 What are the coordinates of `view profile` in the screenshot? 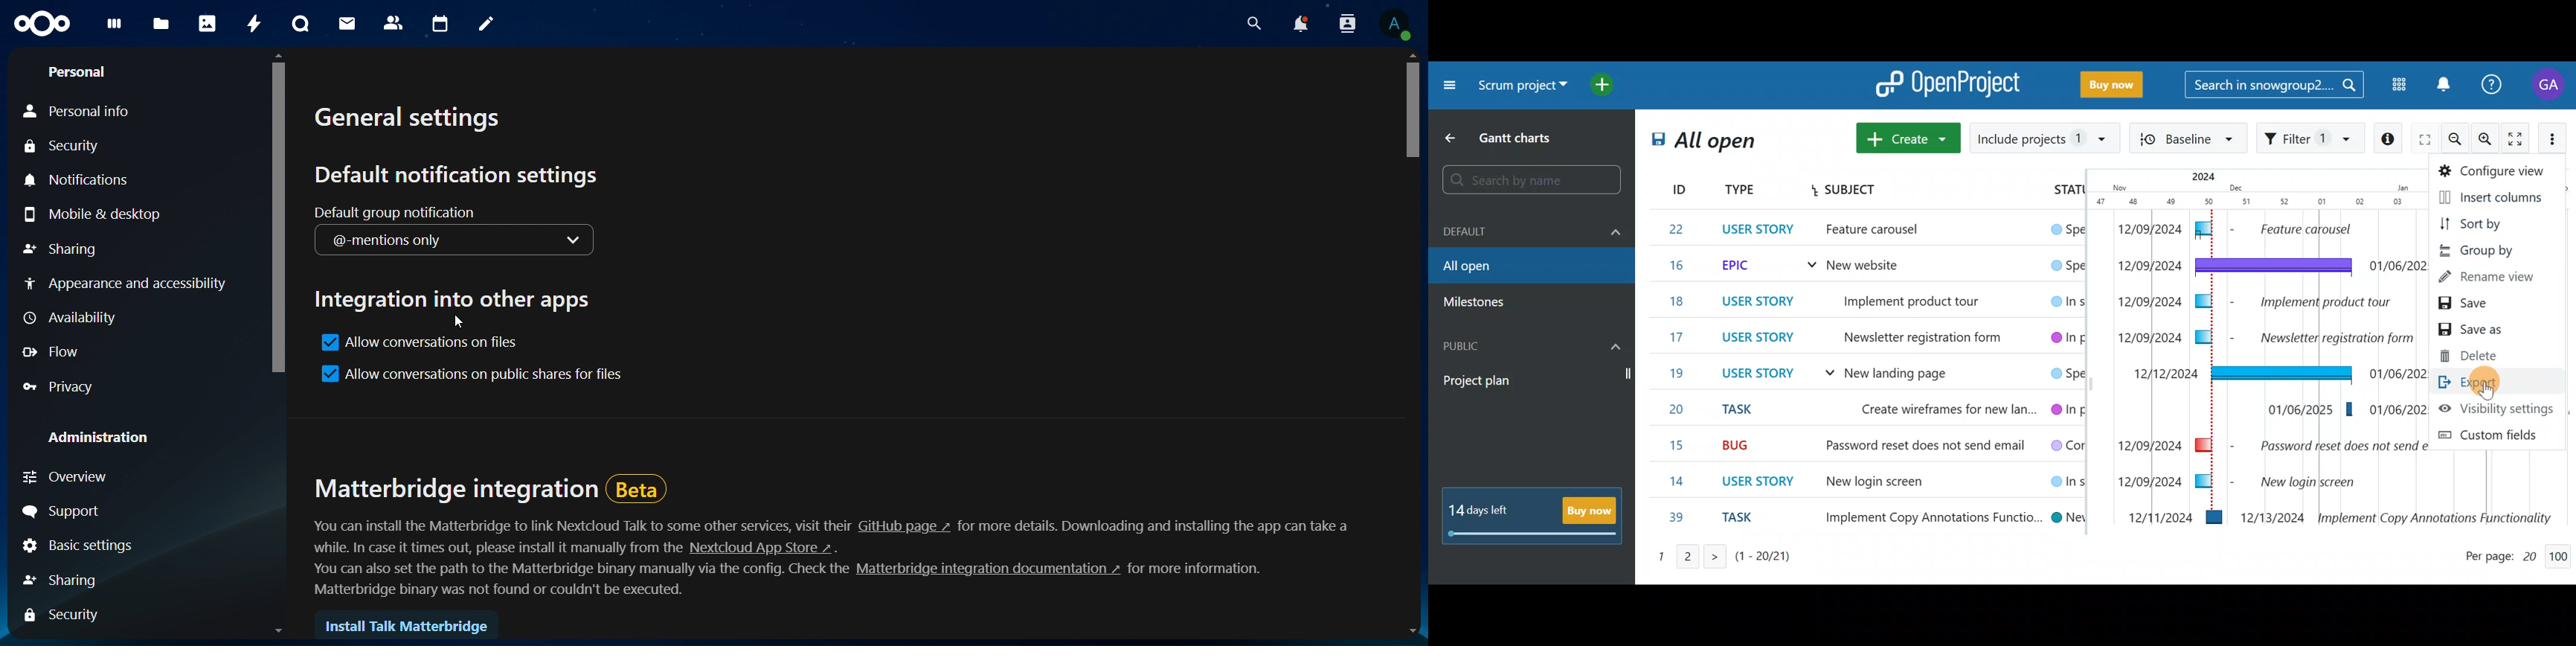 It's located at (1398, 22).